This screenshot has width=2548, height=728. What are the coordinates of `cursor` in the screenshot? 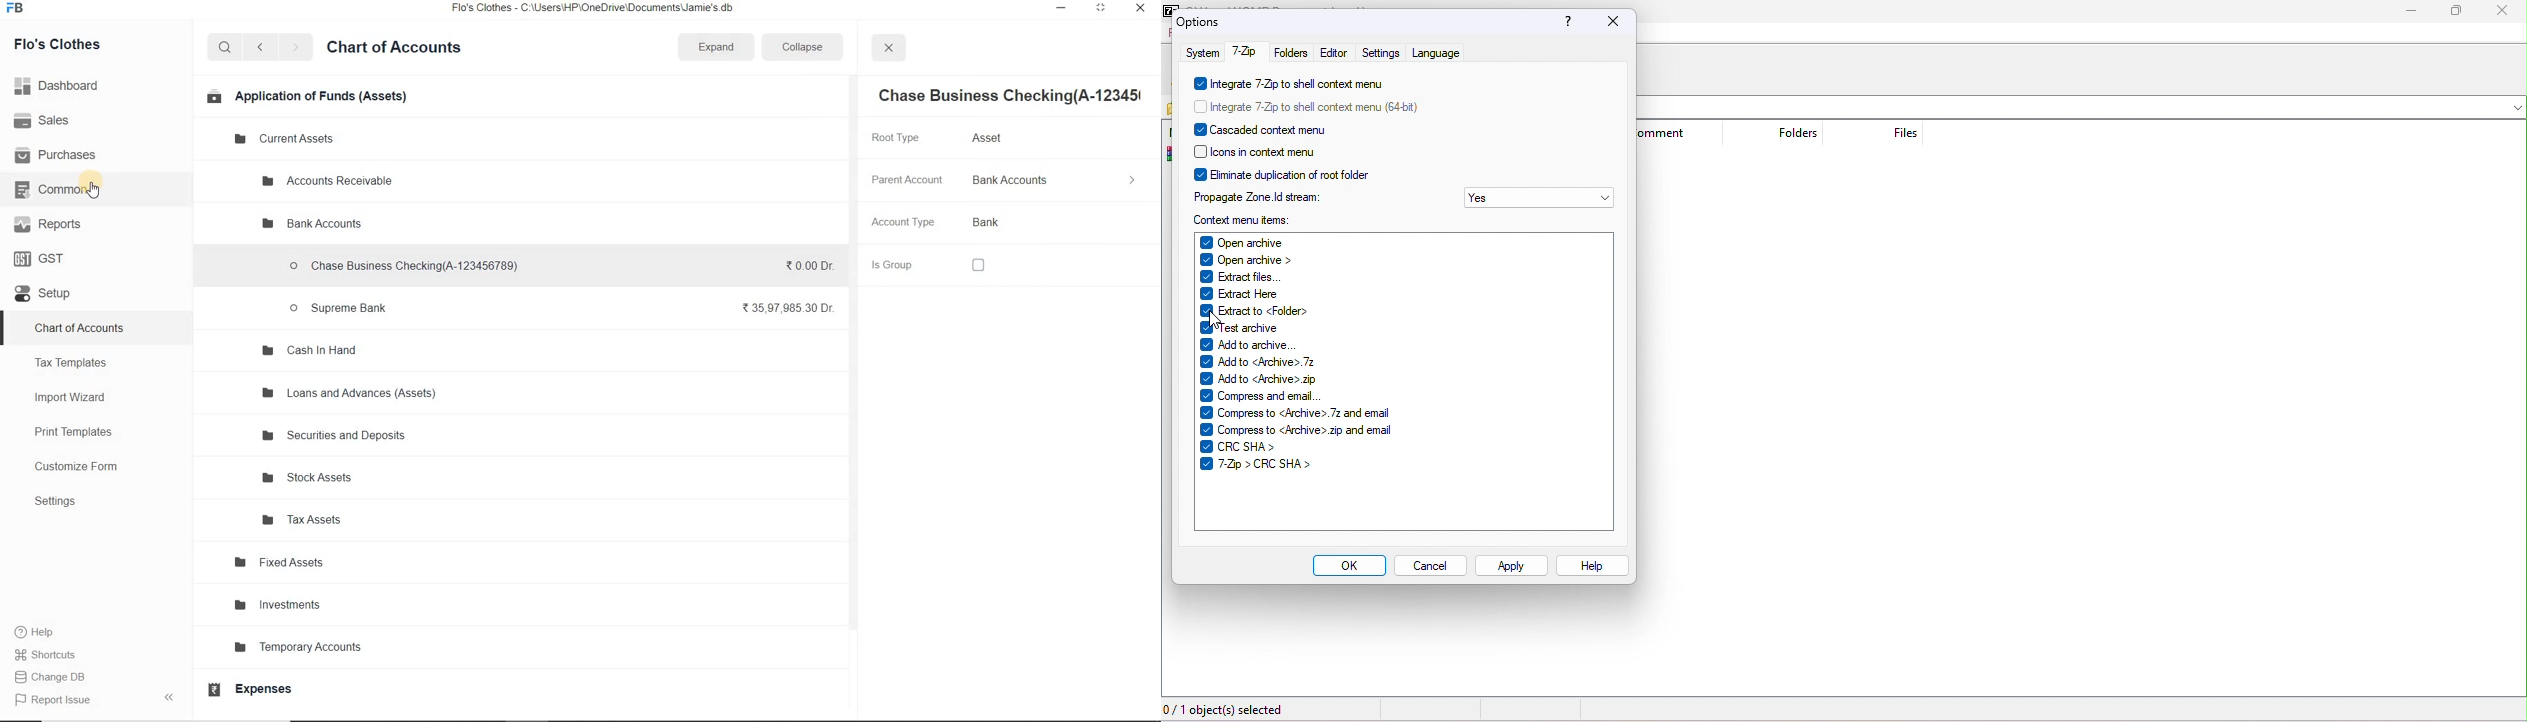 It's located at (98, 193).